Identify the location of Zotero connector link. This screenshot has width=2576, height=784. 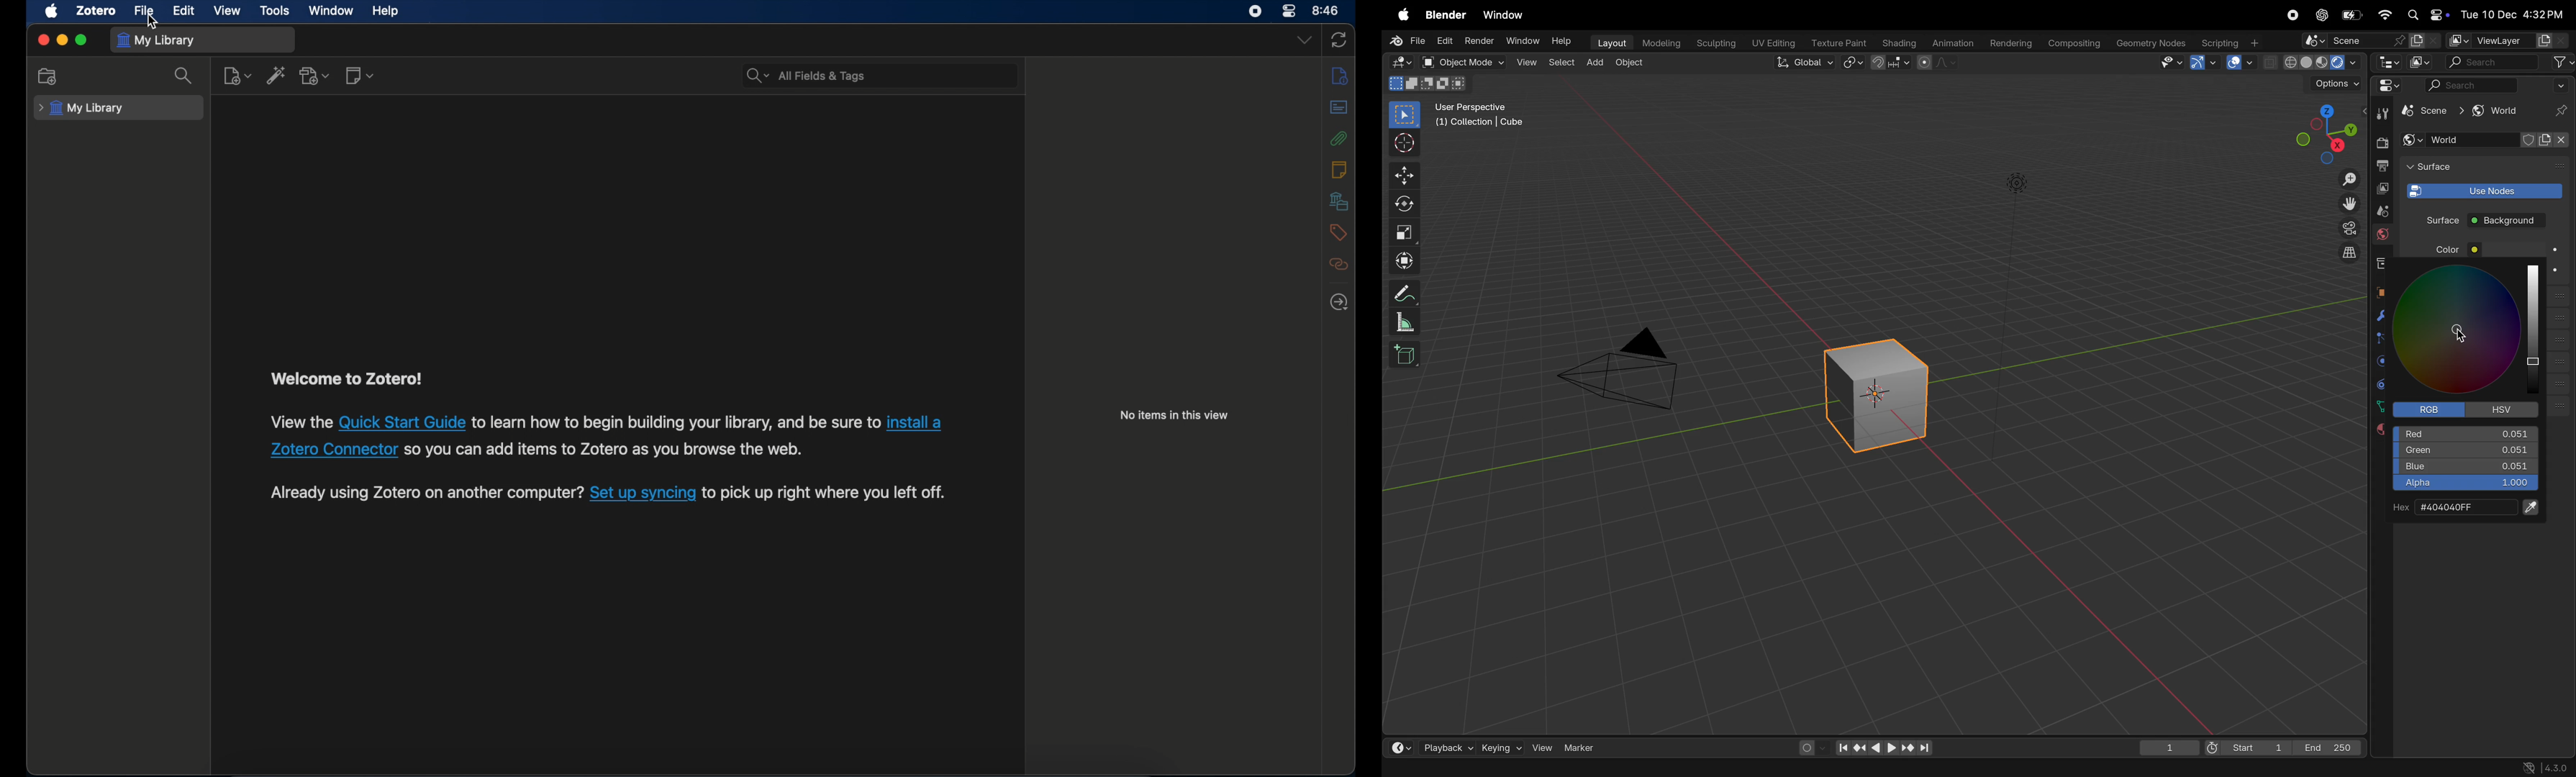
(331, 450).